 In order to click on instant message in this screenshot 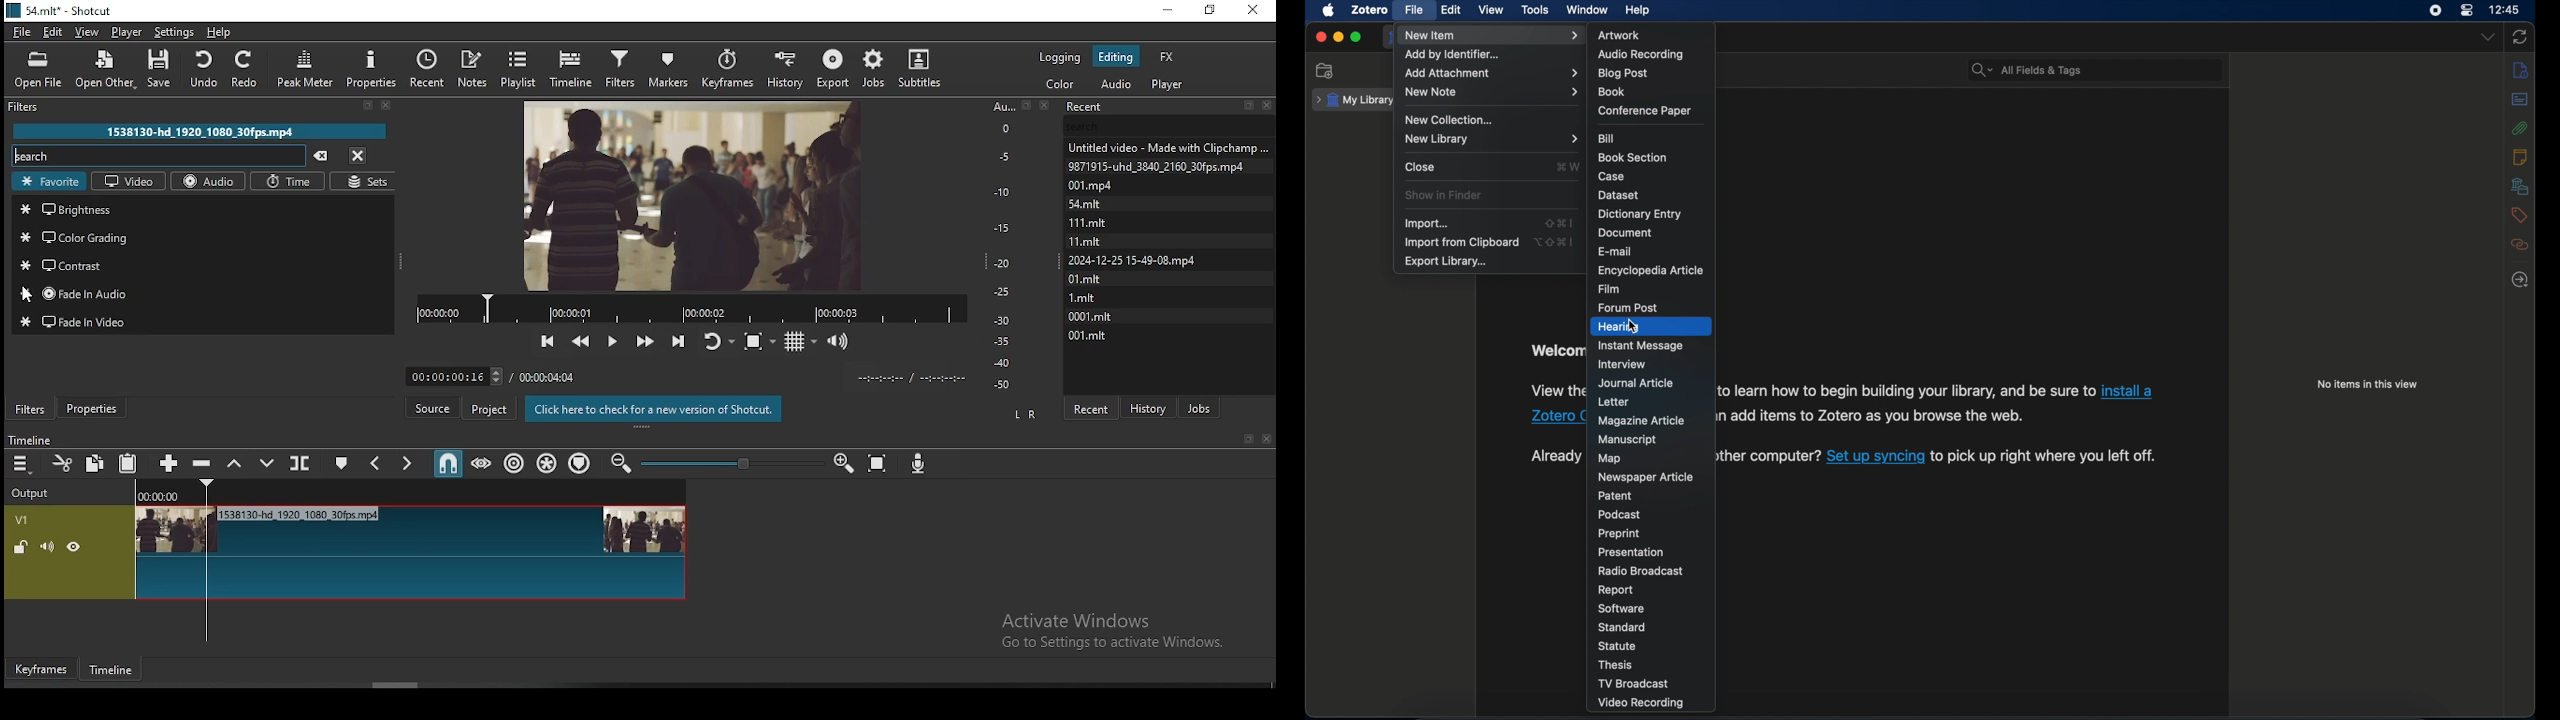, I will do `click(1640, 345)`.